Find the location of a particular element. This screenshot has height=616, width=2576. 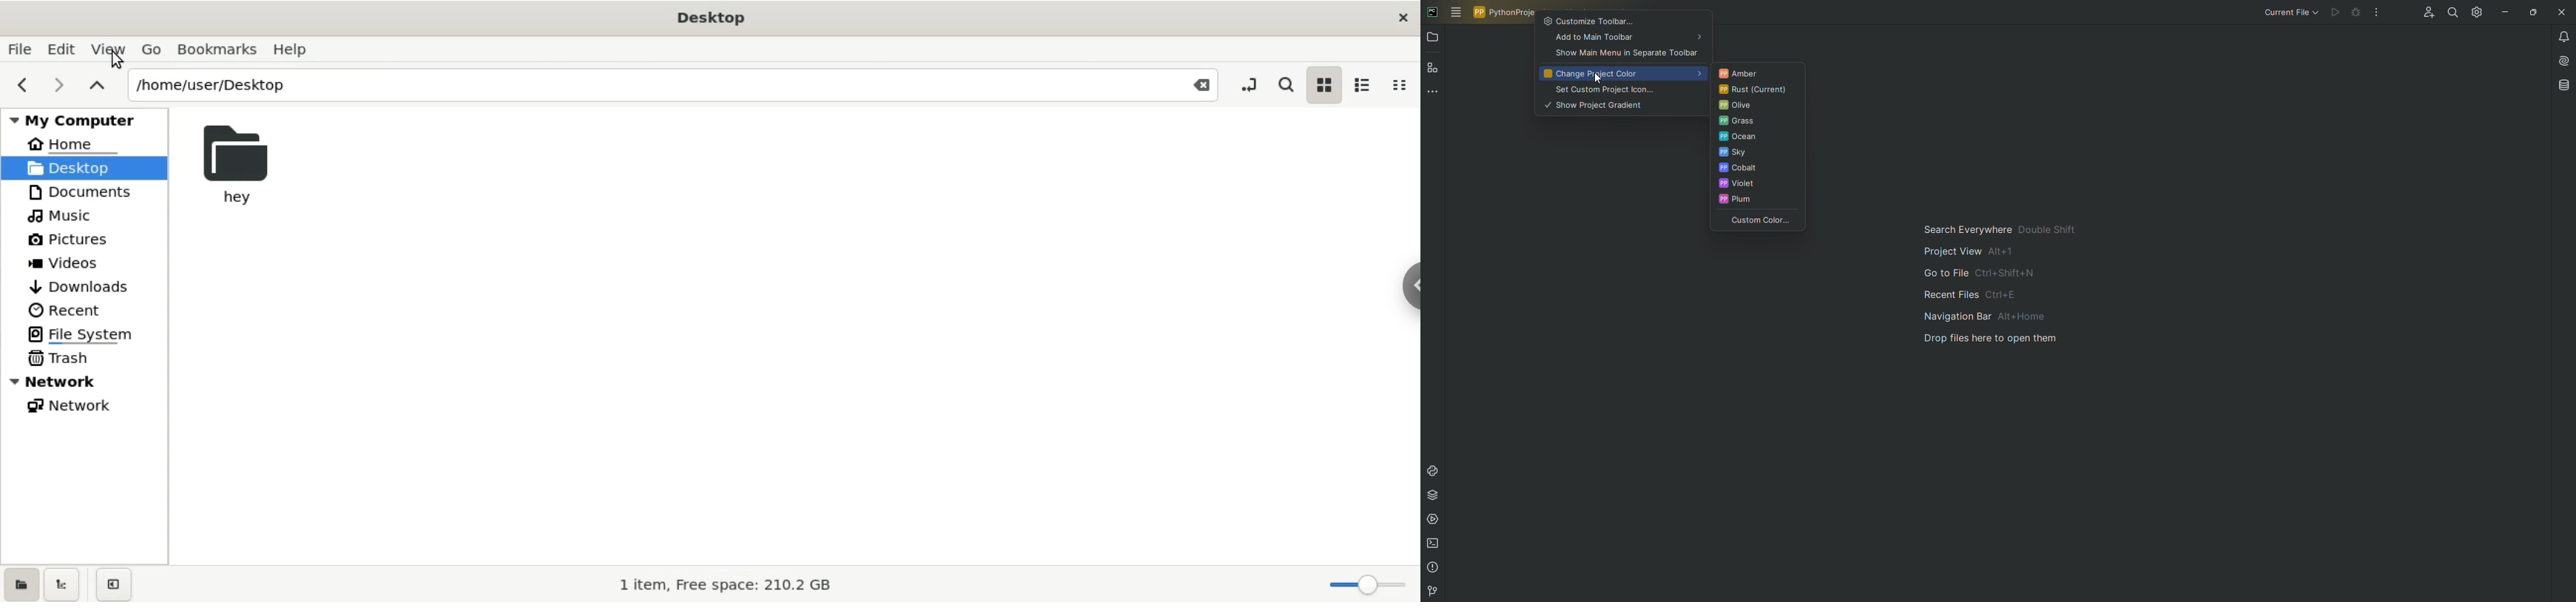

Python Project is located at coordinates (1506, 12).